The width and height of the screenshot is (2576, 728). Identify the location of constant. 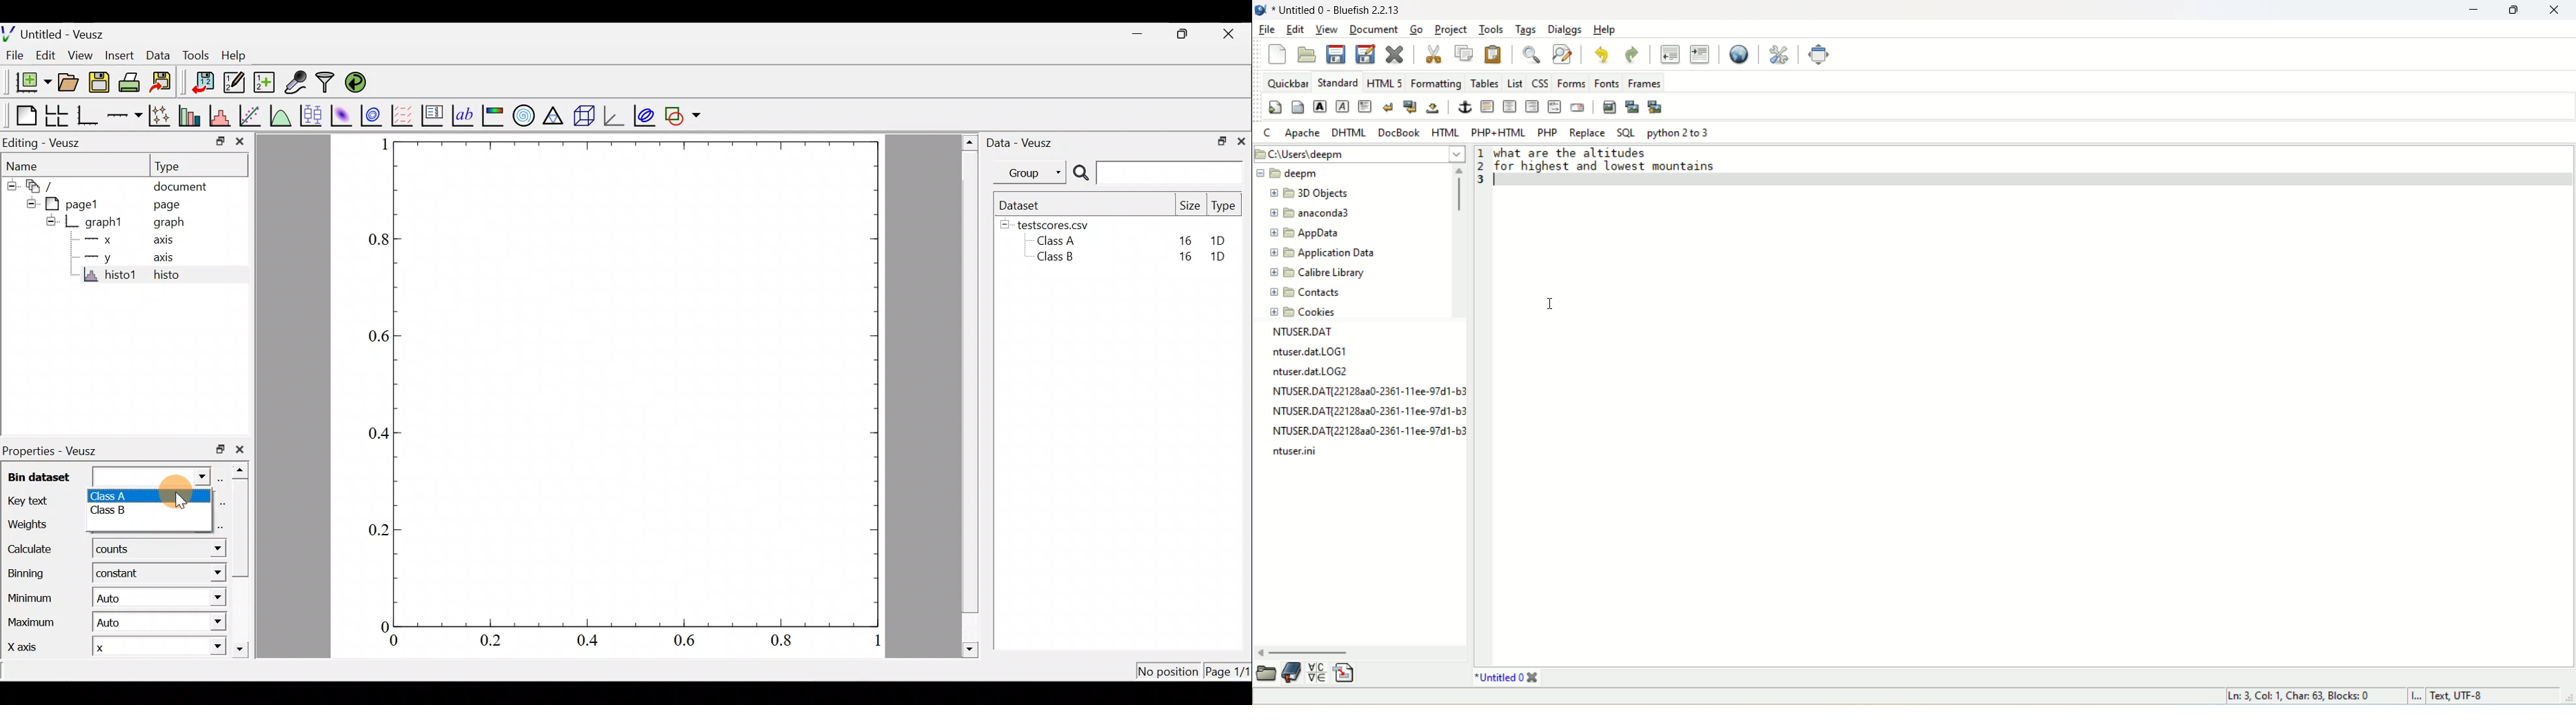
(122, 574).